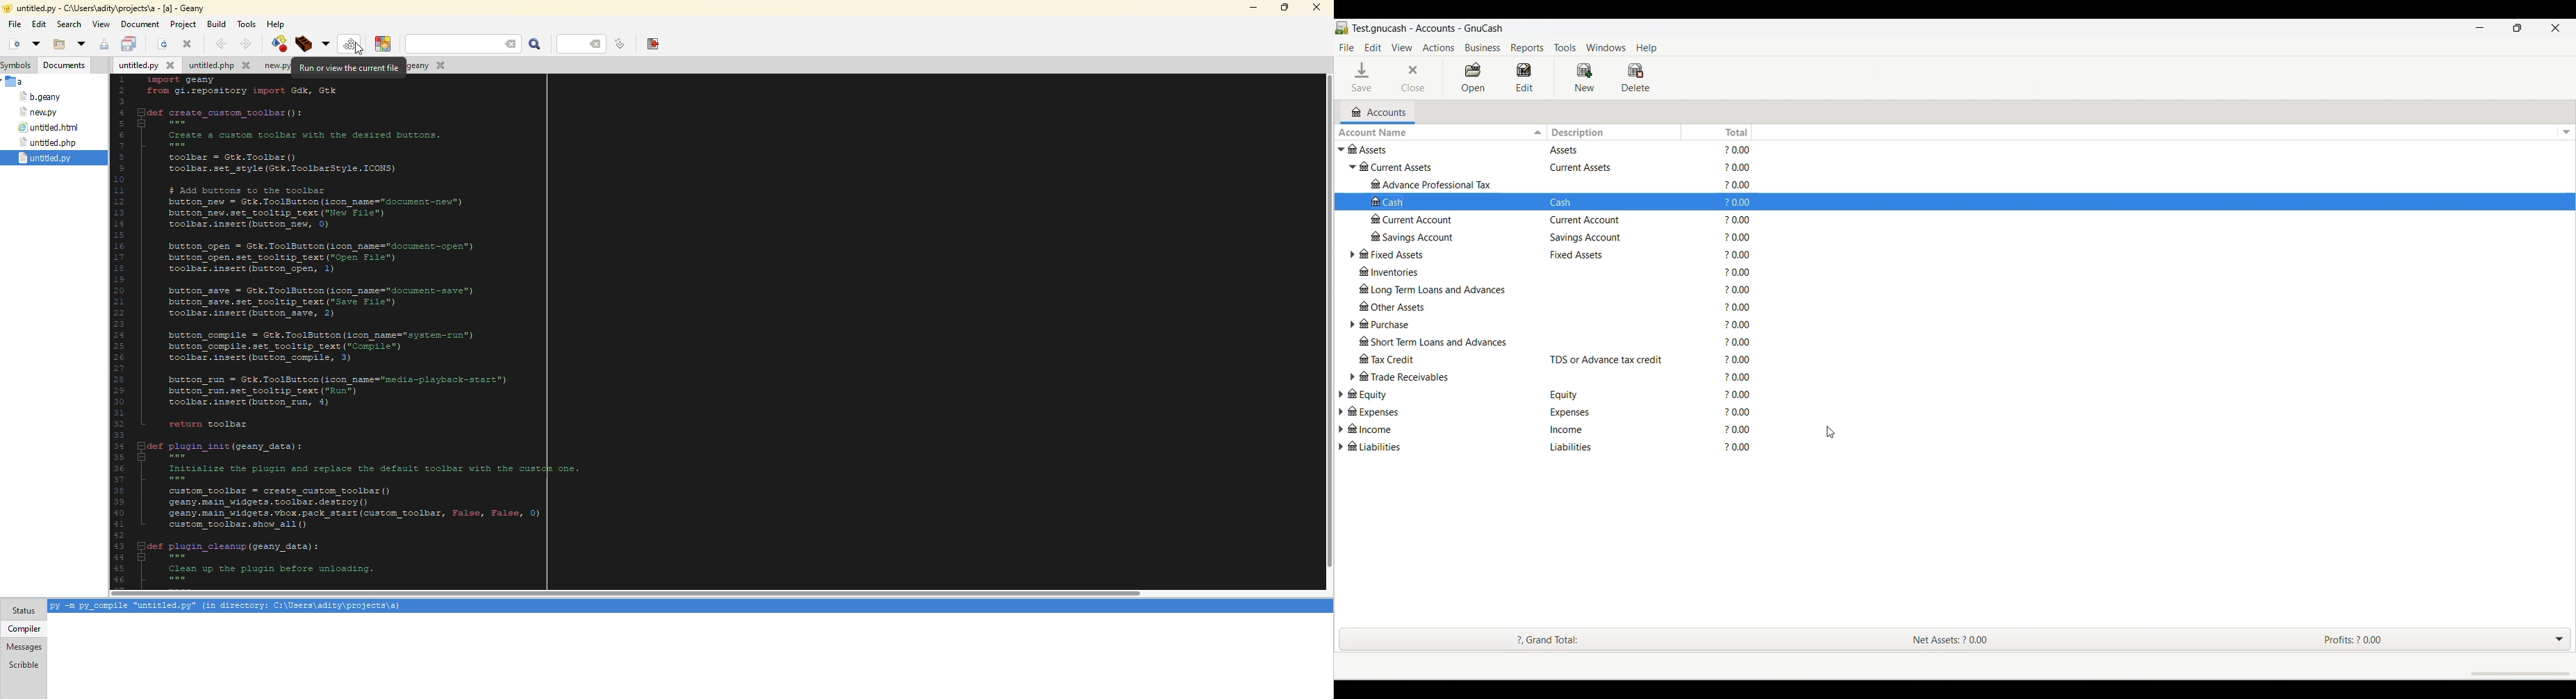  What do you see at coordinates (1606, 48) in the screenshot?
I see `Windows` at bounding box center [1606, 48].